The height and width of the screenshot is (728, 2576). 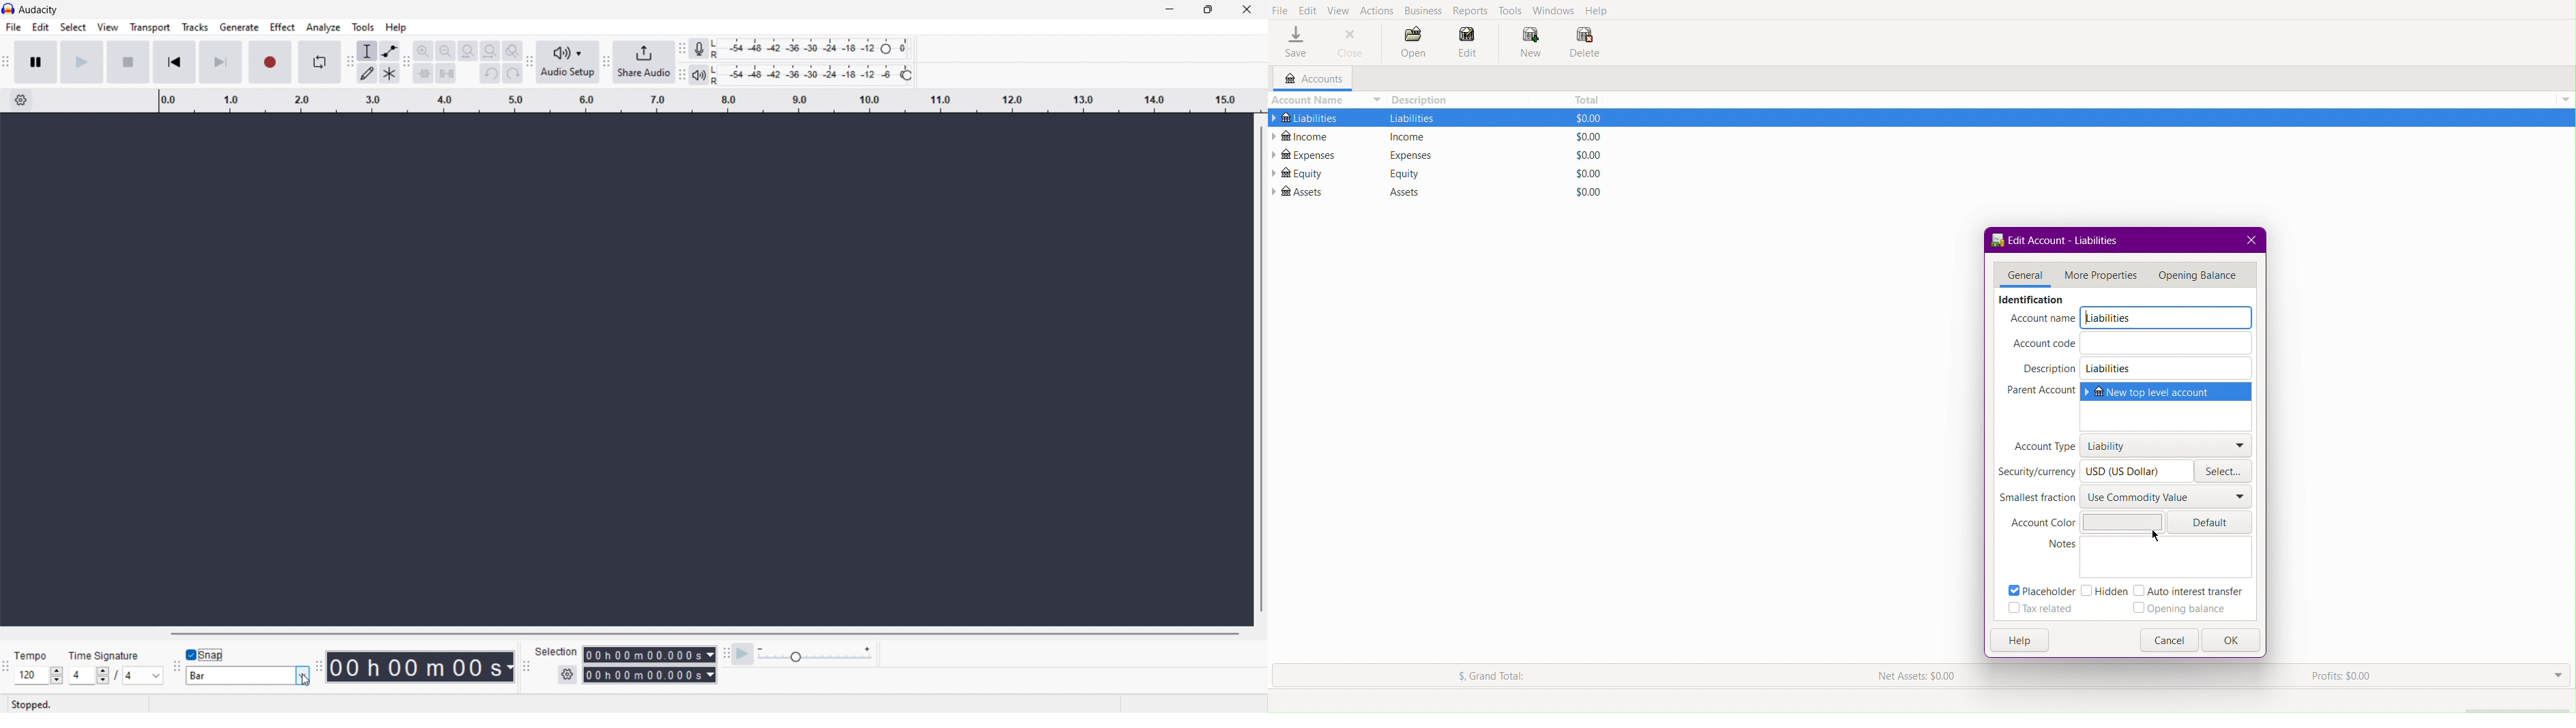 I want to click on skip to start, so click(x=174, y=63).